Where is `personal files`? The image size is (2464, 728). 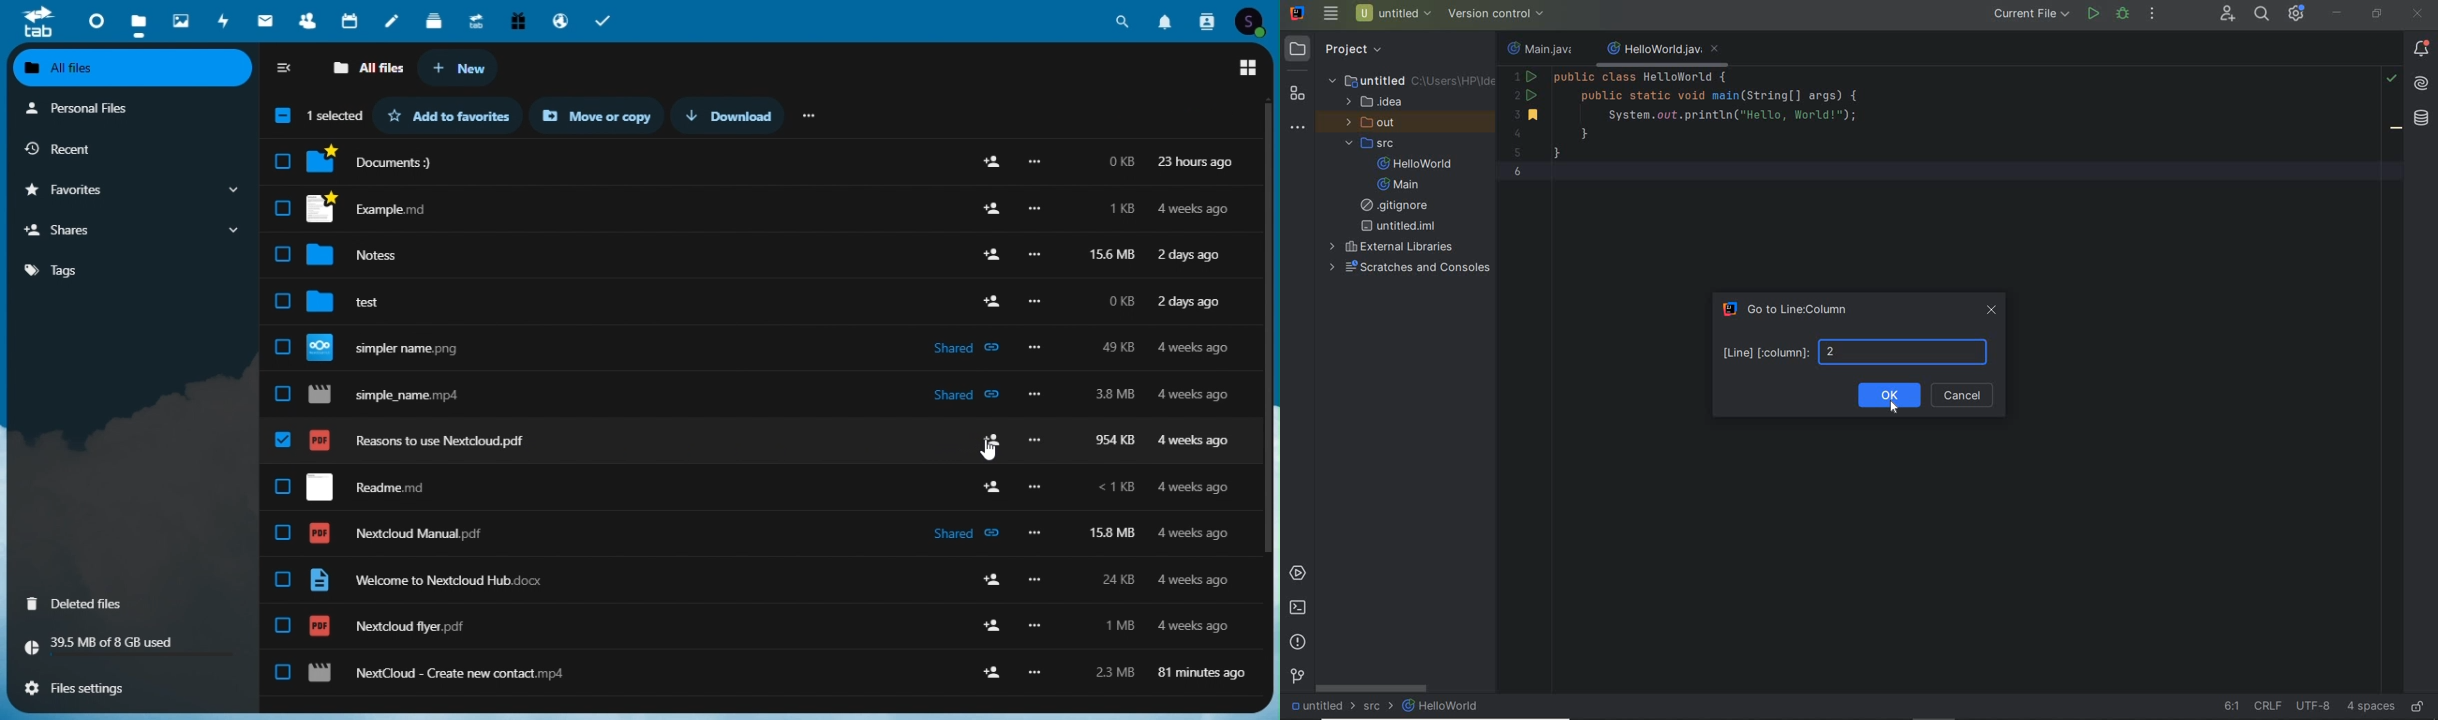
personal files is located at coordinates (127, 107).